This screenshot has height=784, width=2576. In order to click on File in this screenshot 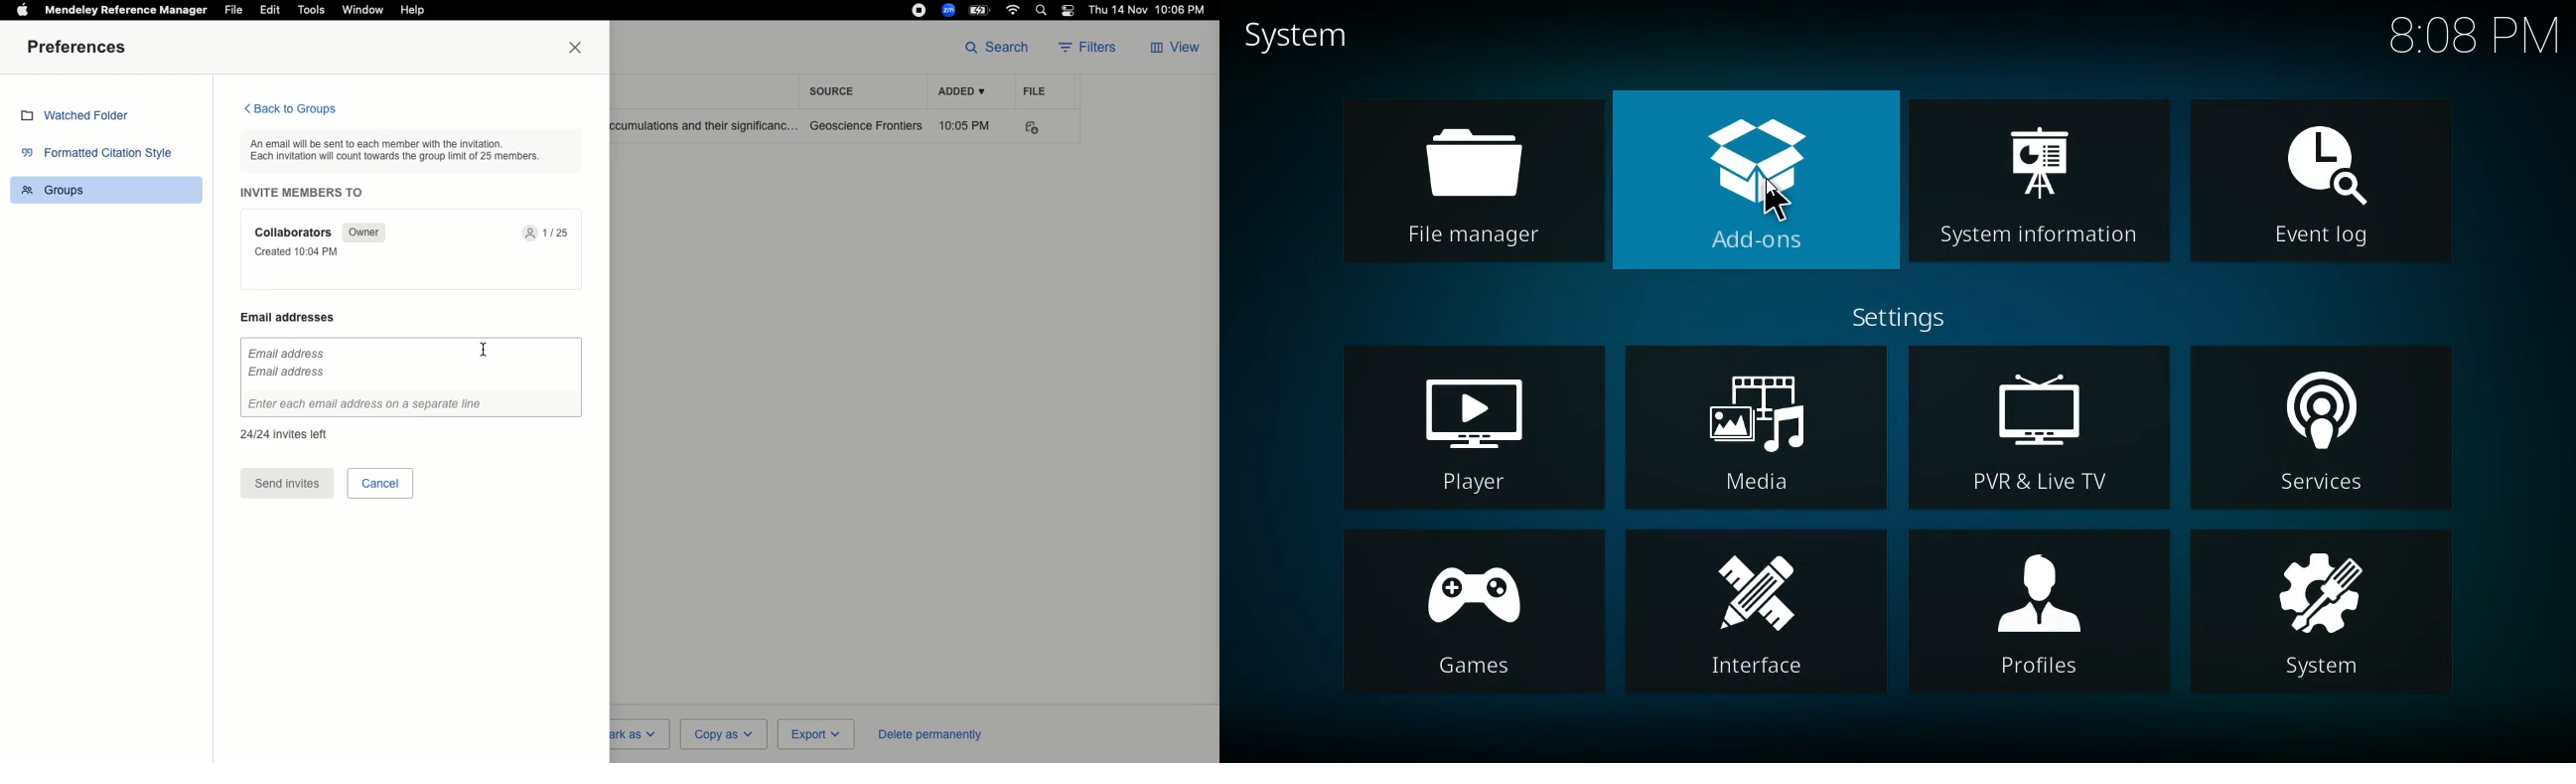, I will do `click(1036, 91)`.